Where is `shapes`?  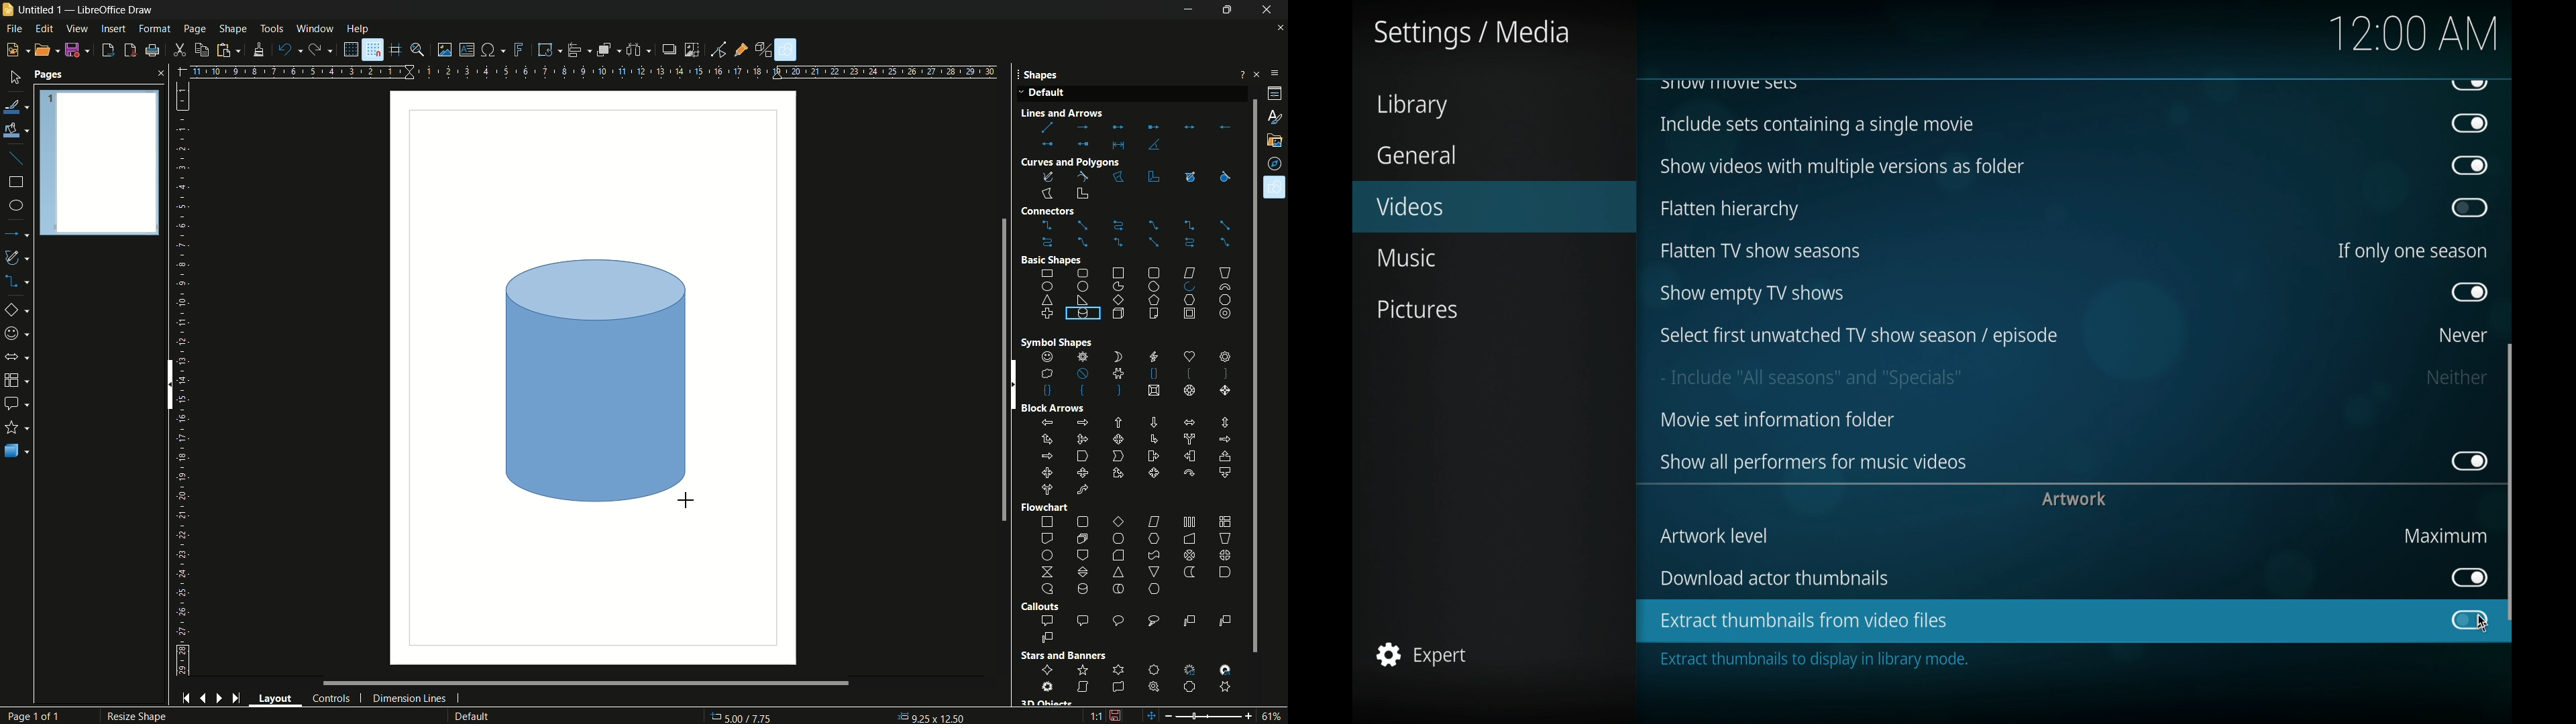
shapes is located at coordinates (1275, 188).